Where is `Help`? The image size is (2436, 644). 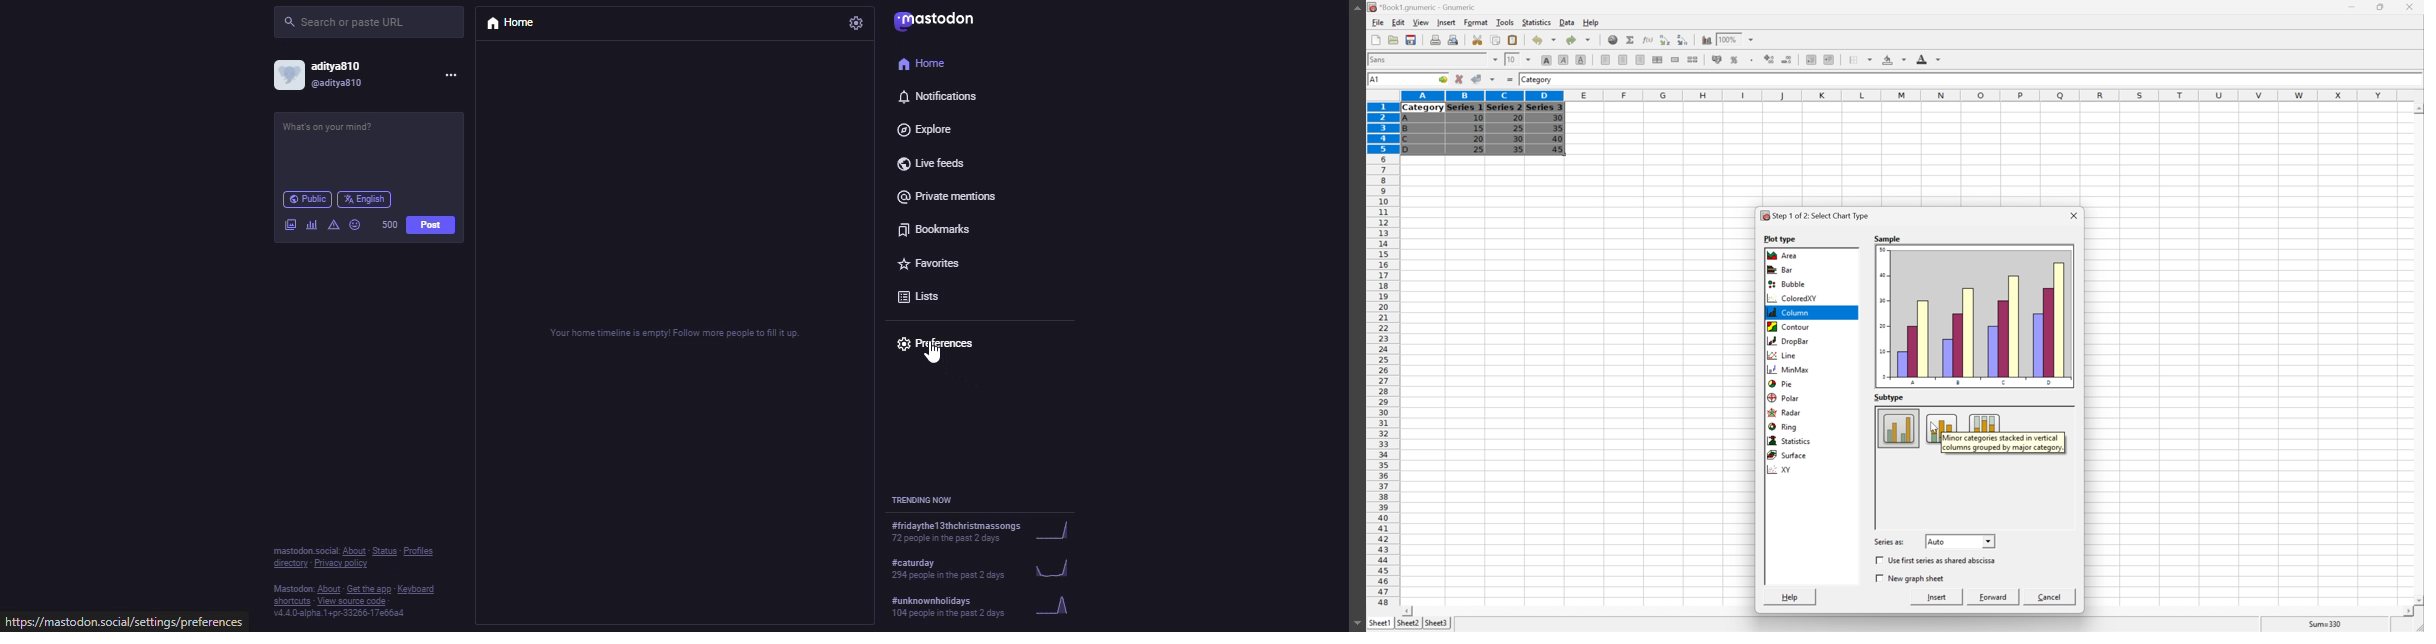 Help is located at coordinates (1792, 597).